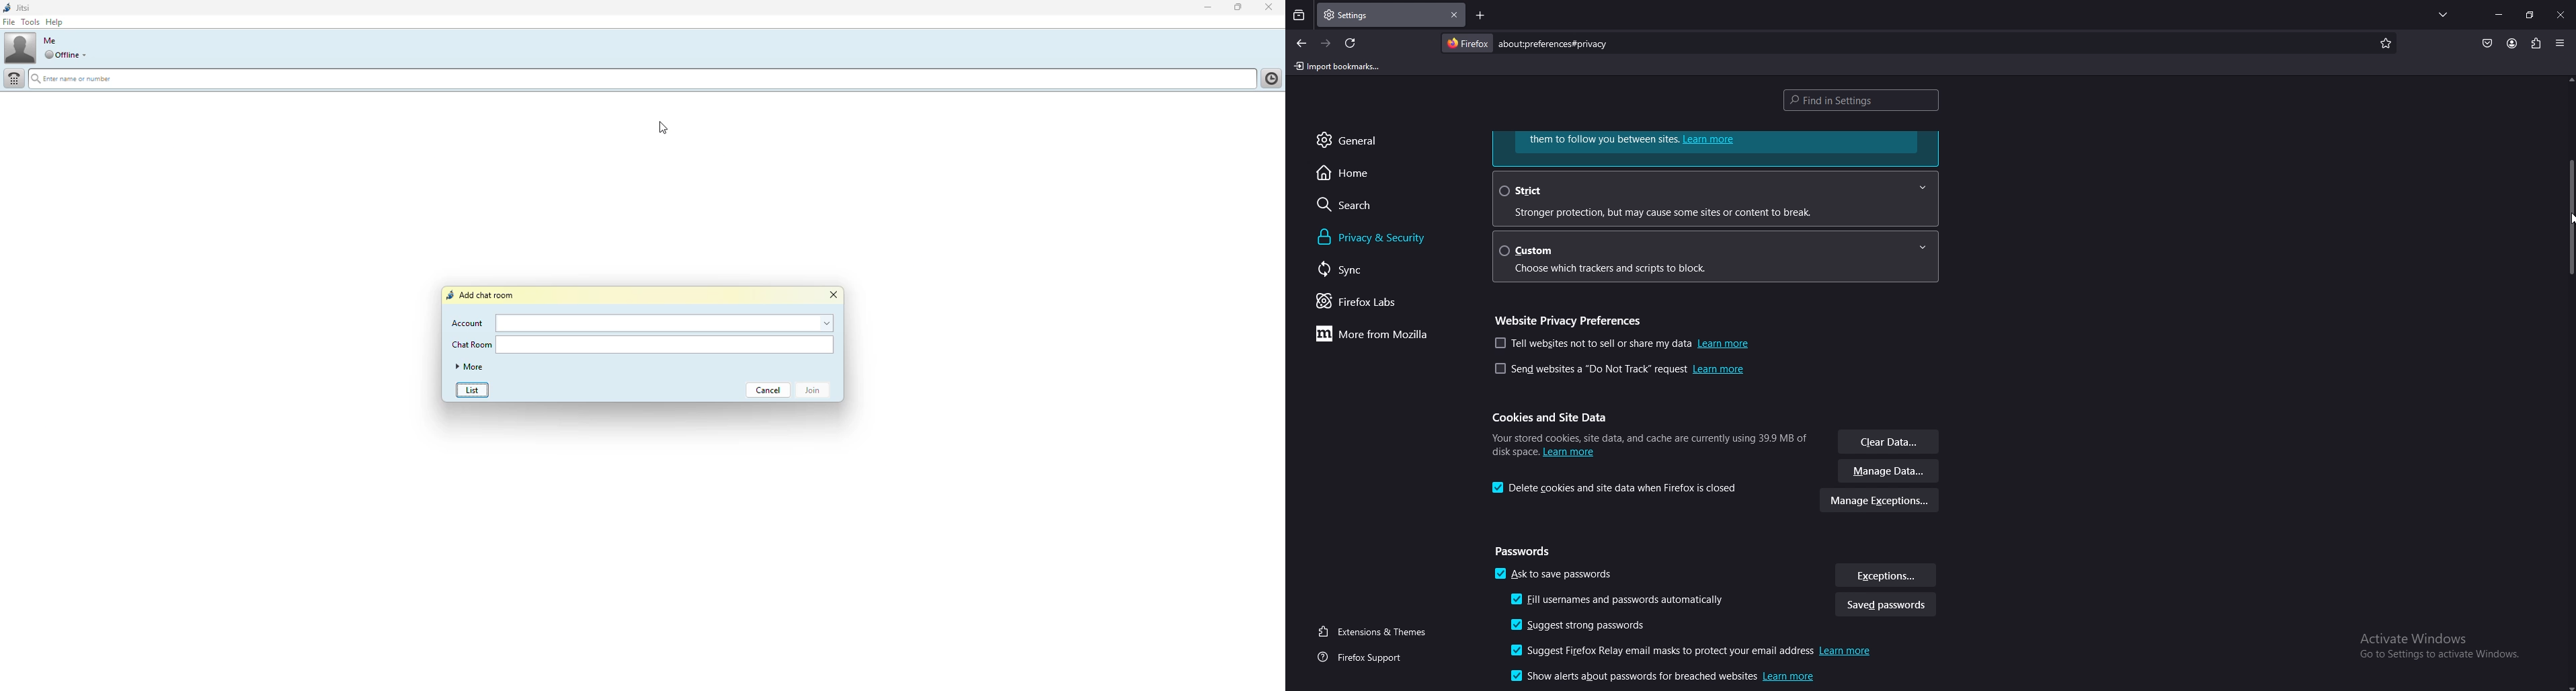 This screenshot has width=2576, height=700. I want to click on list, so click(476, 388).